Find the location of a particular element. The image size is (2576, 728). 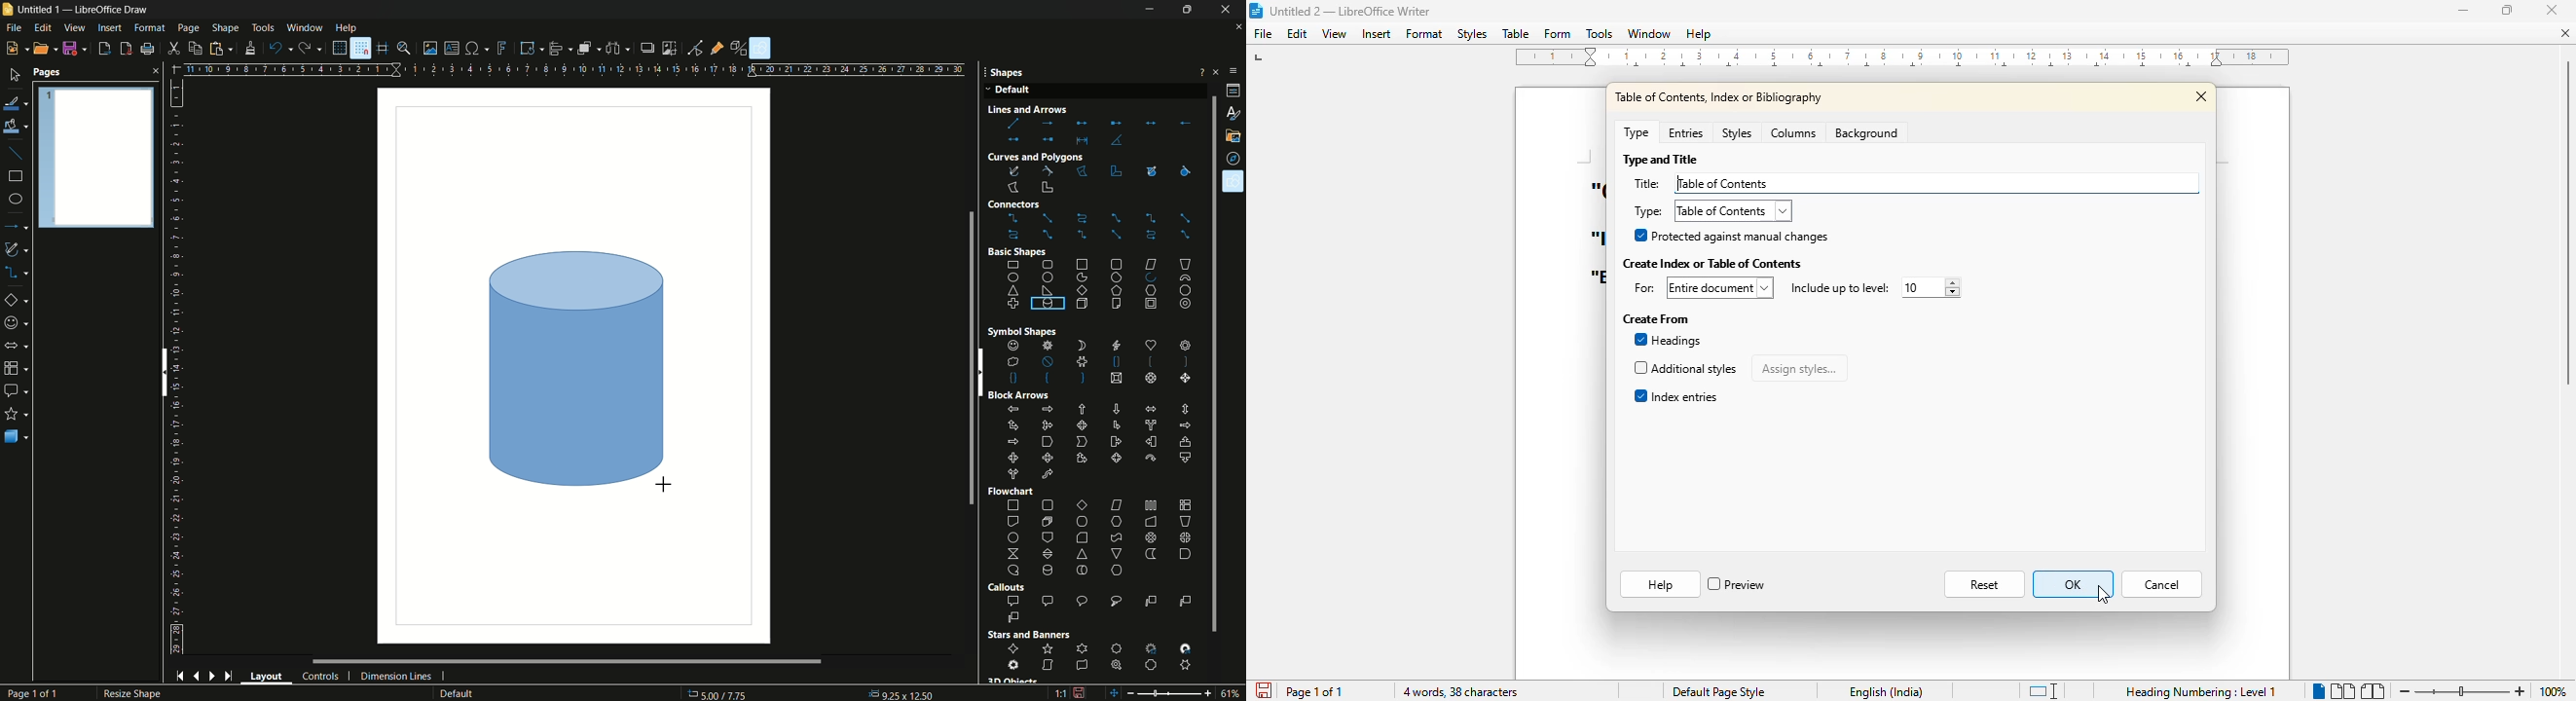

zoom out is located at coordinates (1151, 693).